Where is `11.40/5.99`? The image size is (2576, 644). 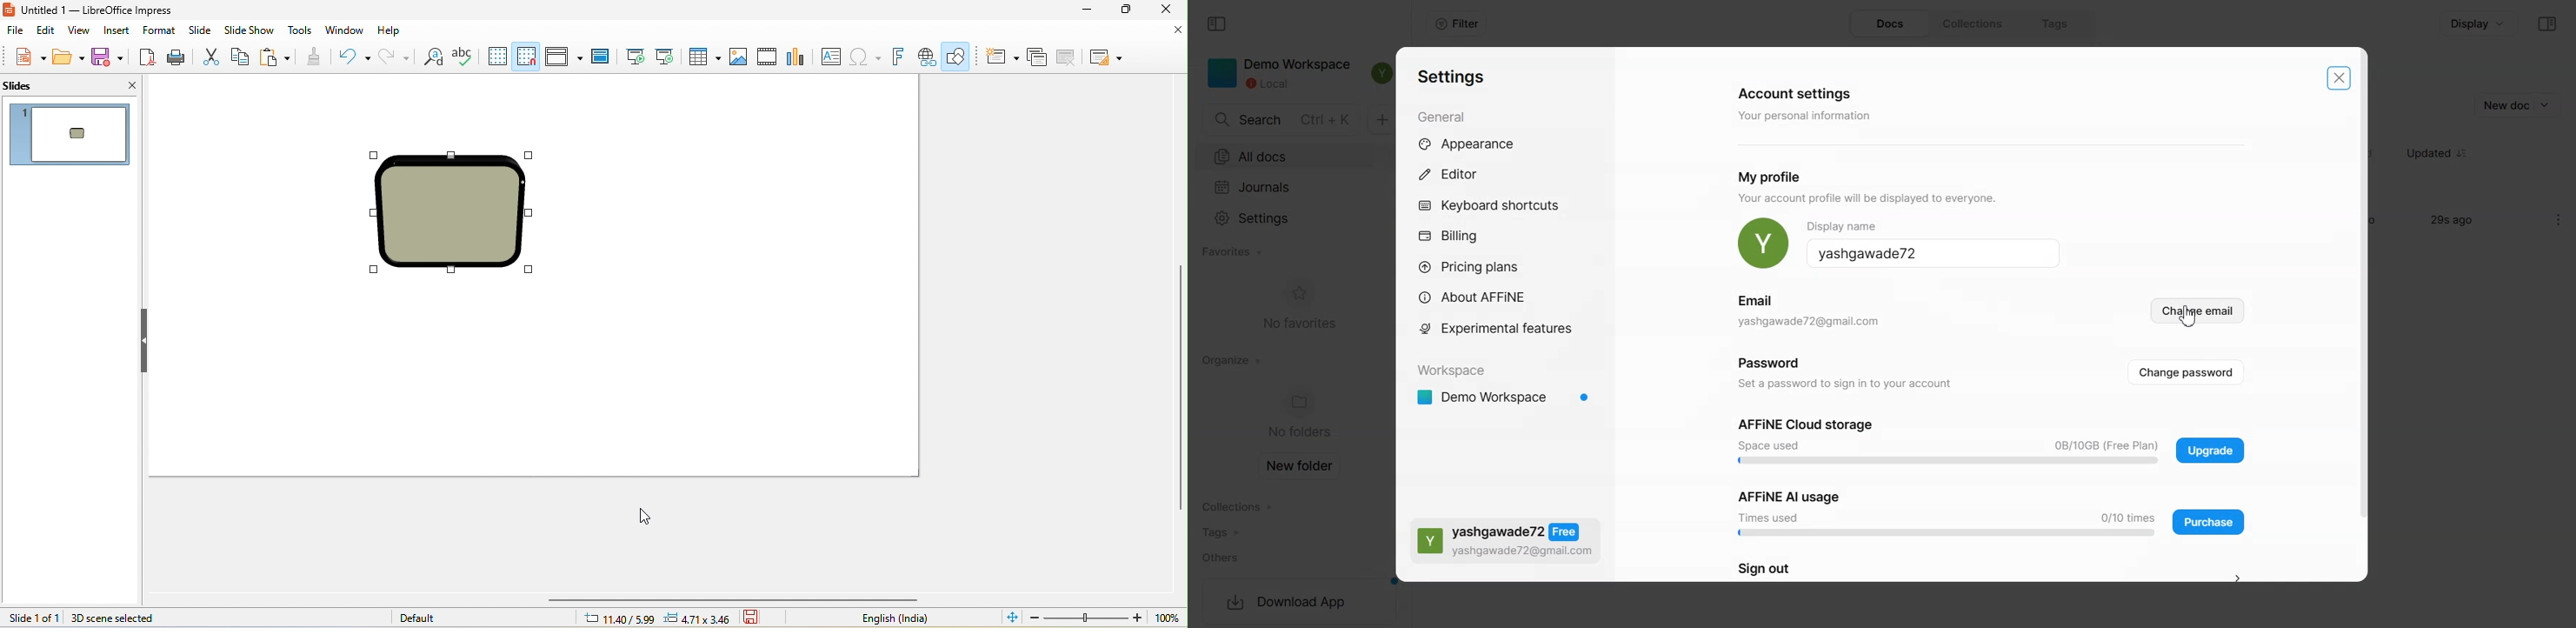
11.40/5.99 is located at coordinates (618, 618).